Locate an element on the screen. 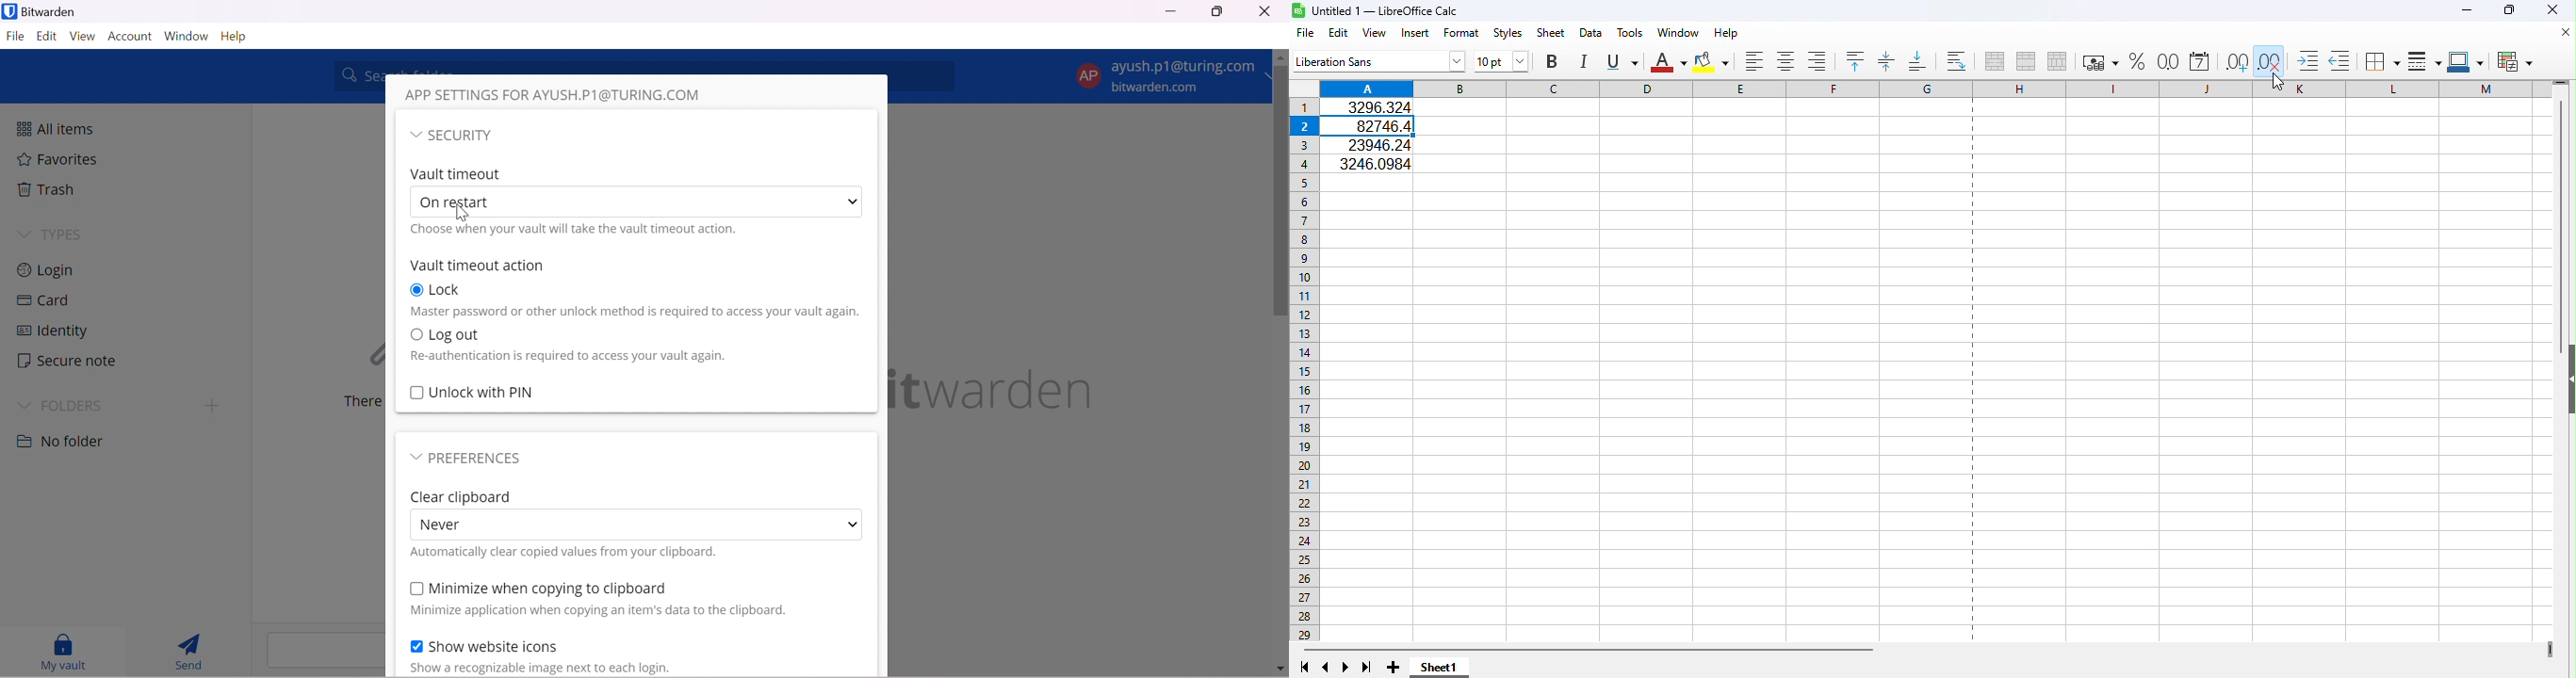 The height and width of the screenshot is (700, 2576). horizontal scroll bar is located at coordinates (1924, 651).